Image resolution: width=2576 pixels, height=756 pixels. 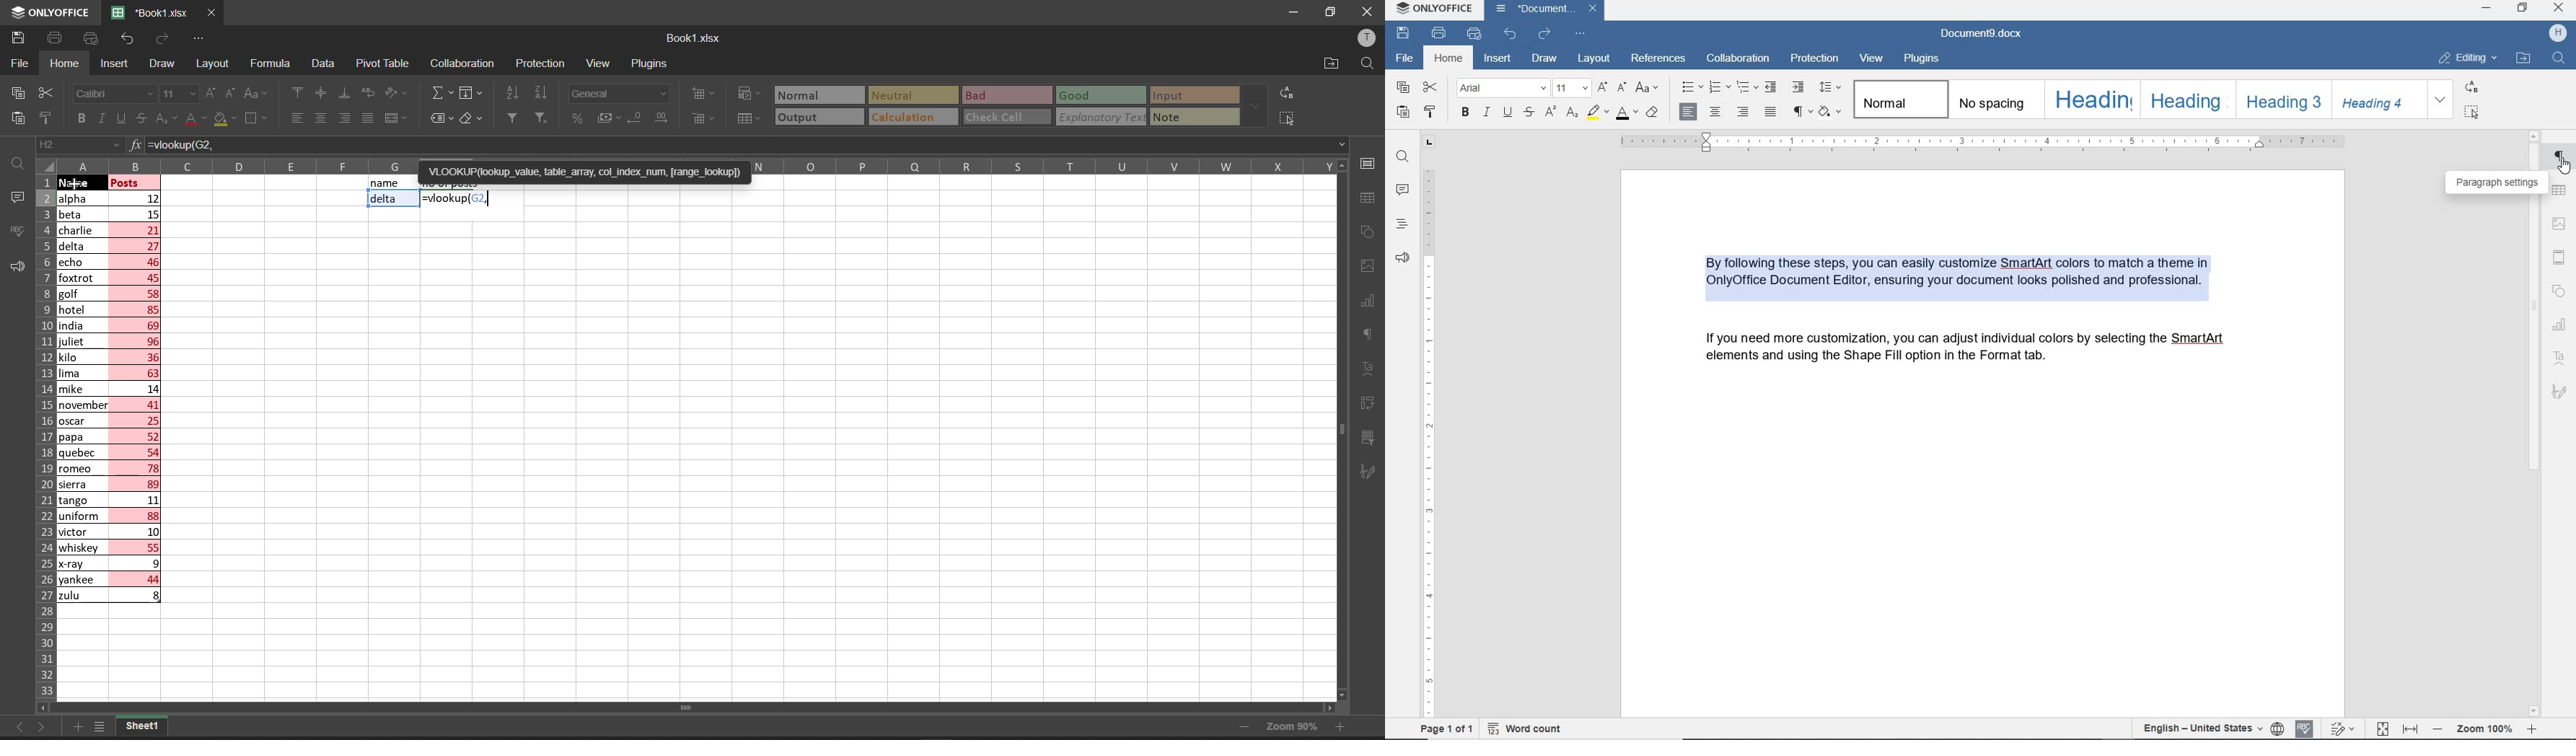 What do you see at coordinates (2470, 89) in the screenshot?
I see `replace` at bounding box center [2470, 89].